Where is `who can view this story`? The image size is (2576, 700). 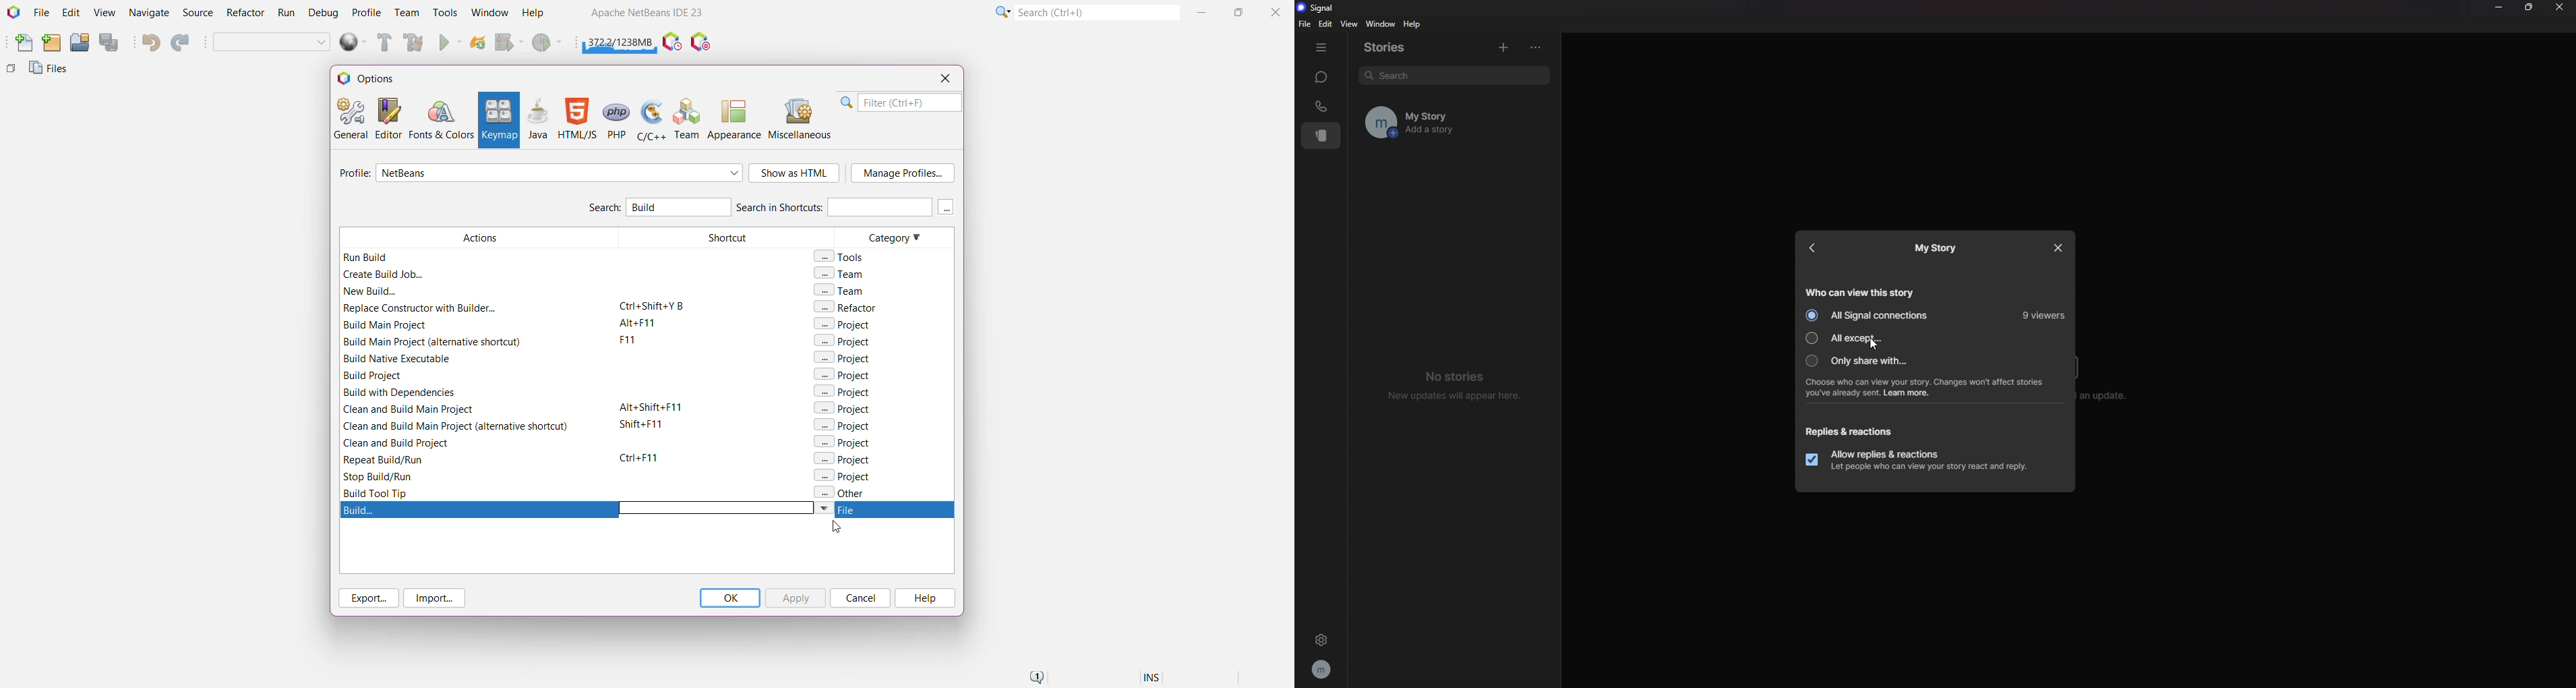 who can view this story is located at coordinates (1864, 291).